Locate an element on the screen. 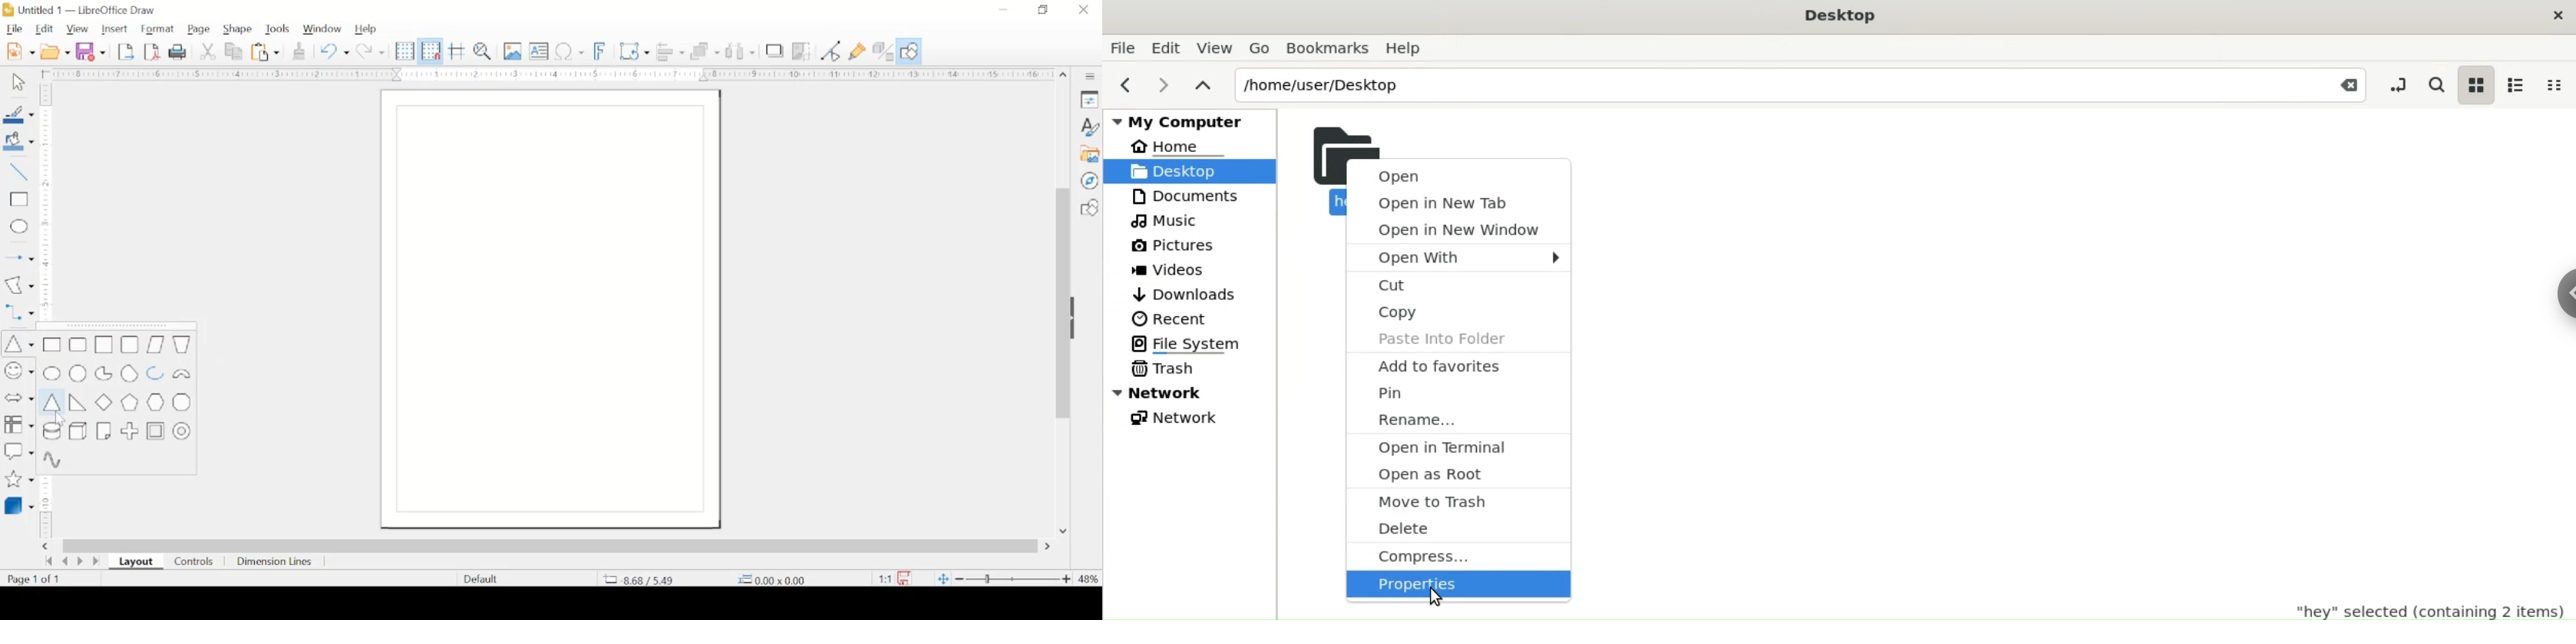  crop image is located at coordinates (804, 52).